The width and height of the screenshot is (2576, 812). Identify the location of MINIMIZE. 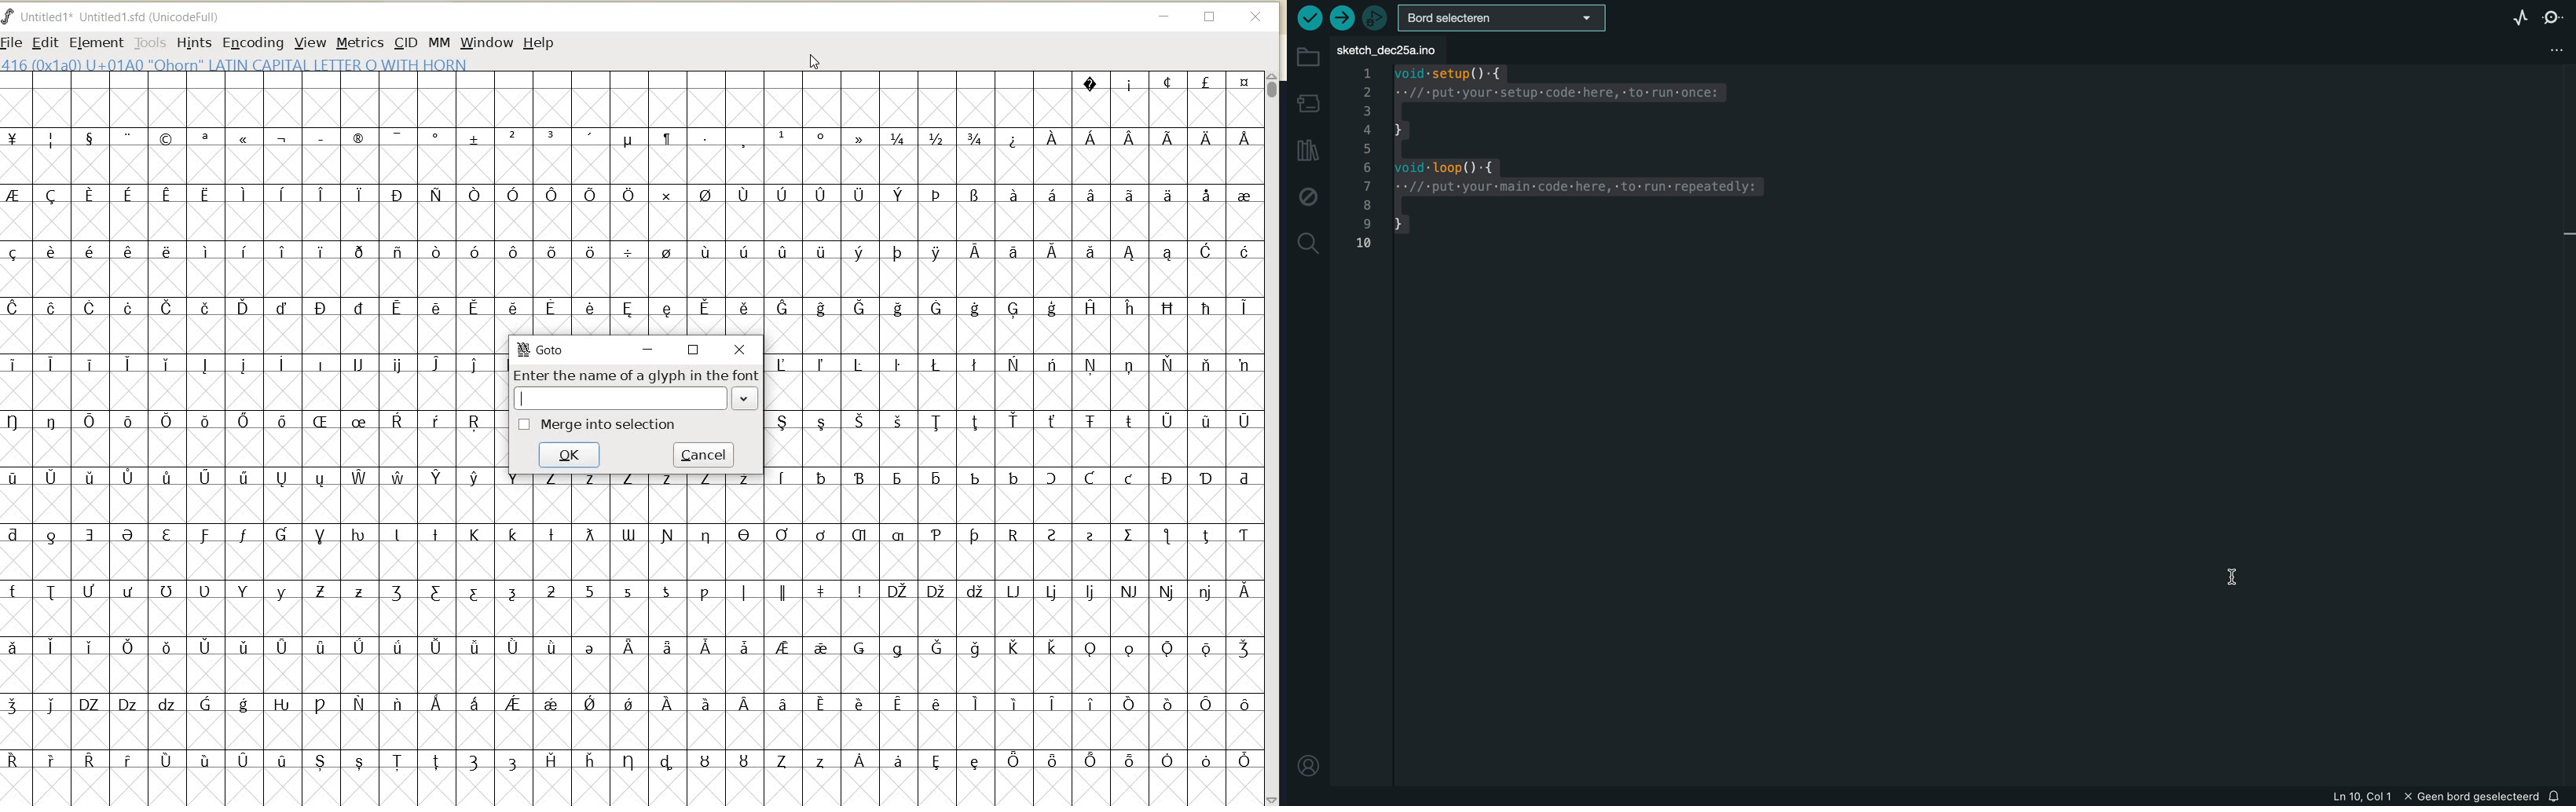
(1165, 16).